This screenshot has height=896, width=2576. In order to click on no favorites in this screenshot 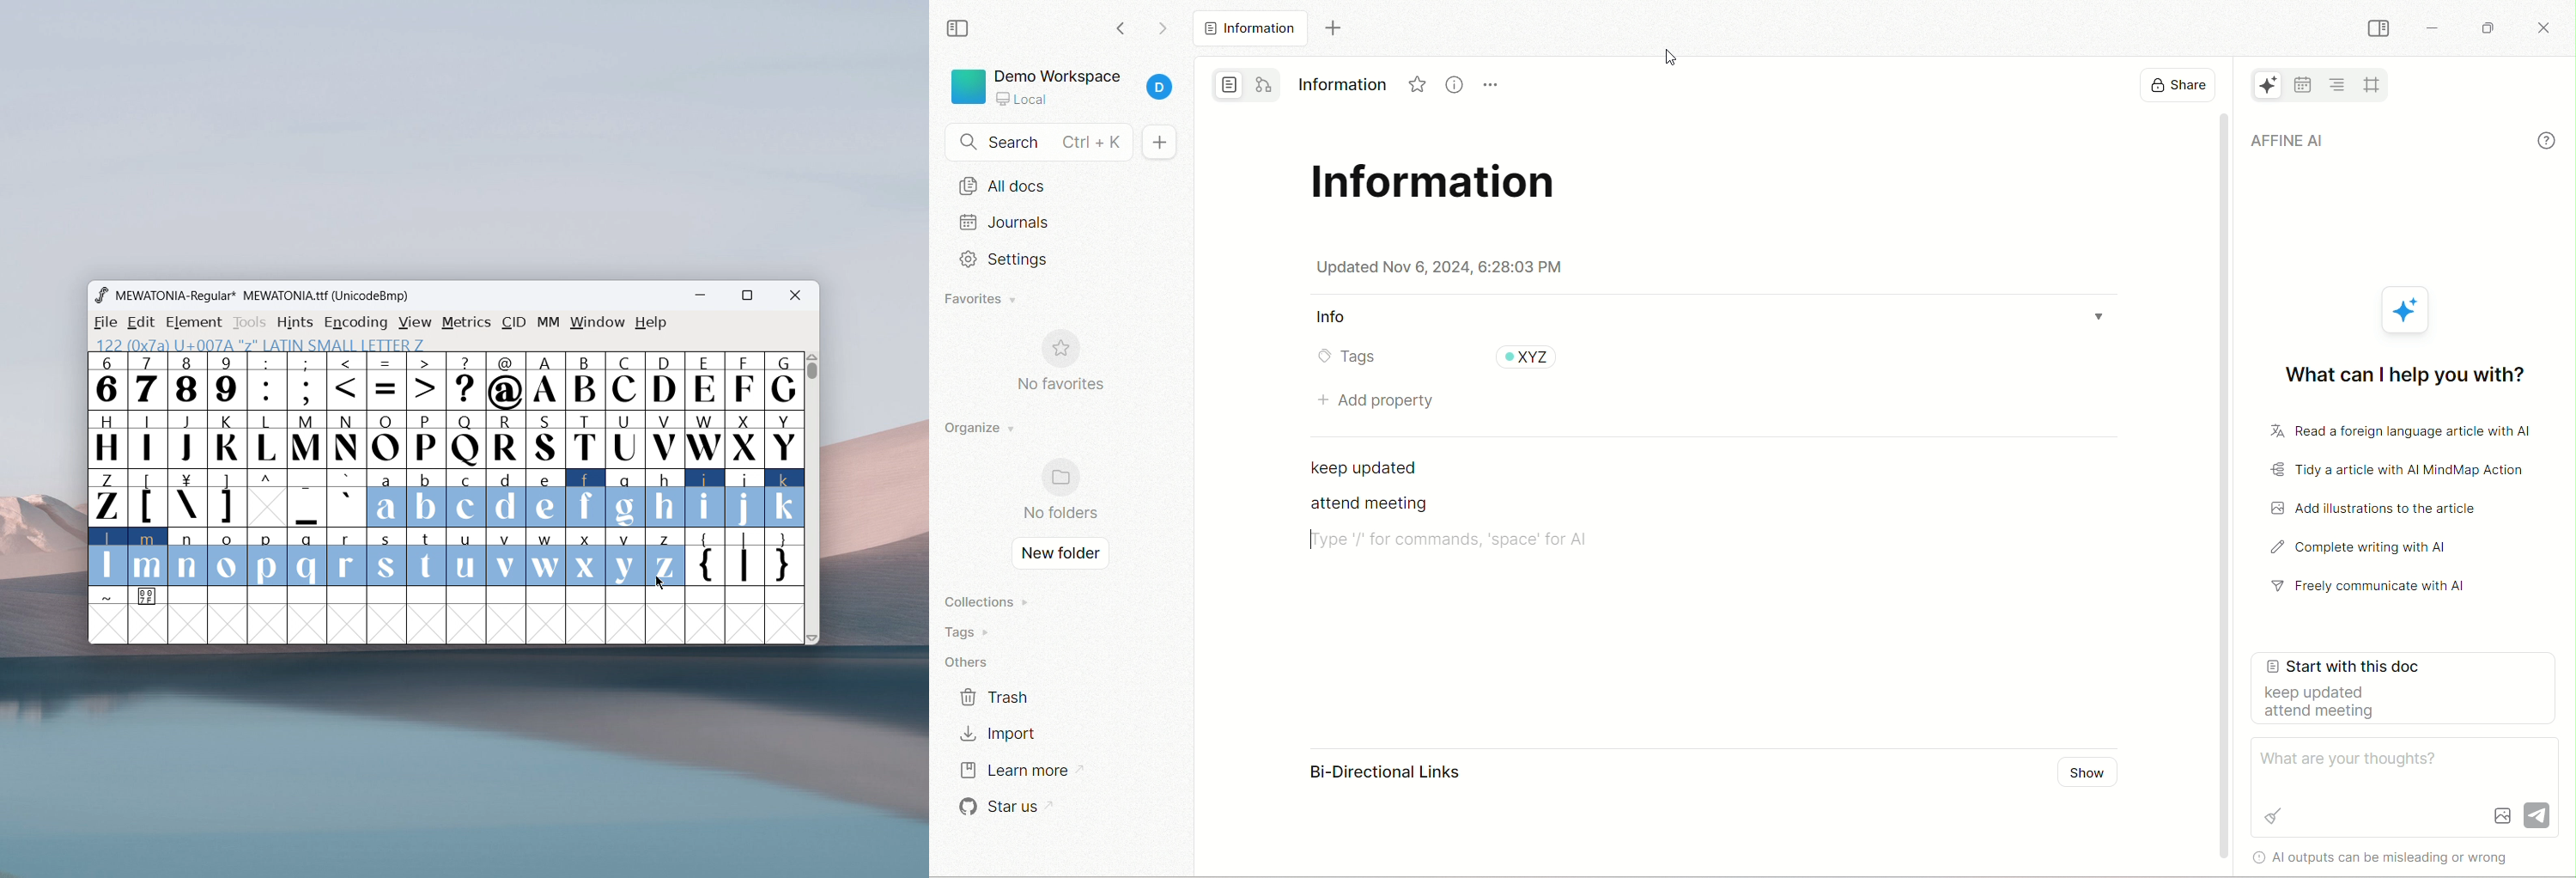, I will do `click(1063, 363)`.